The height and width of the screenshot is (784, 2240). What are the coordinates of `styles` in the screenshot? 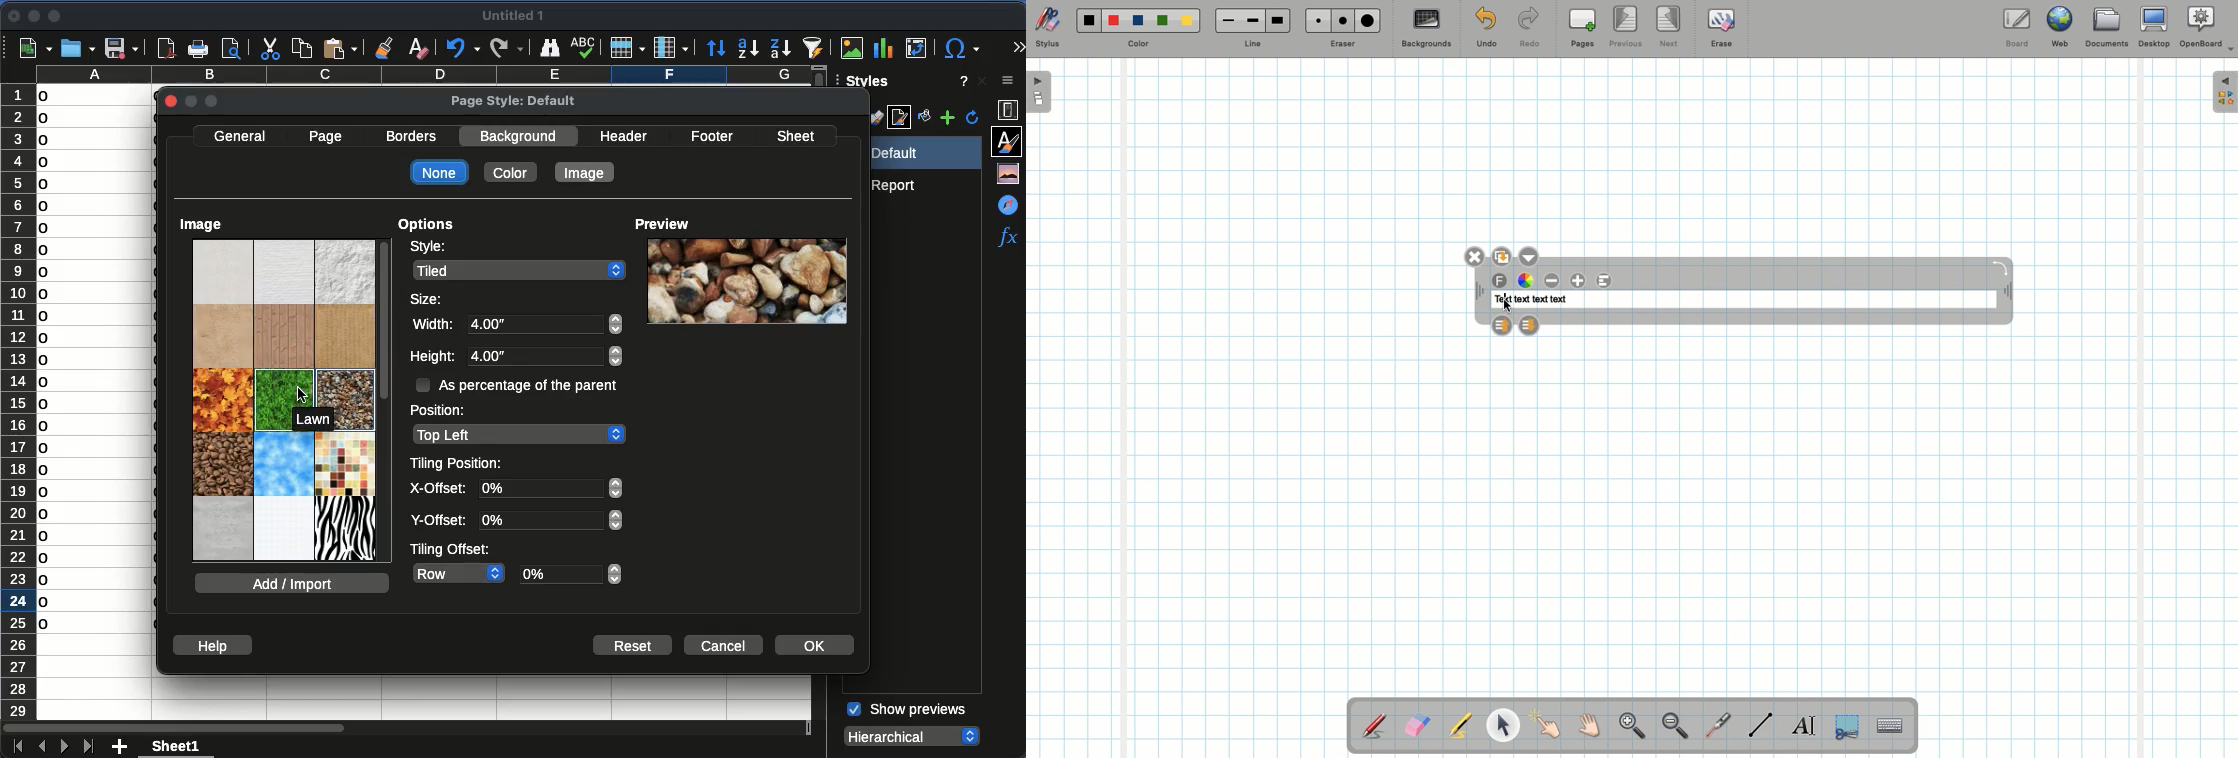 It's located at (865, 84).